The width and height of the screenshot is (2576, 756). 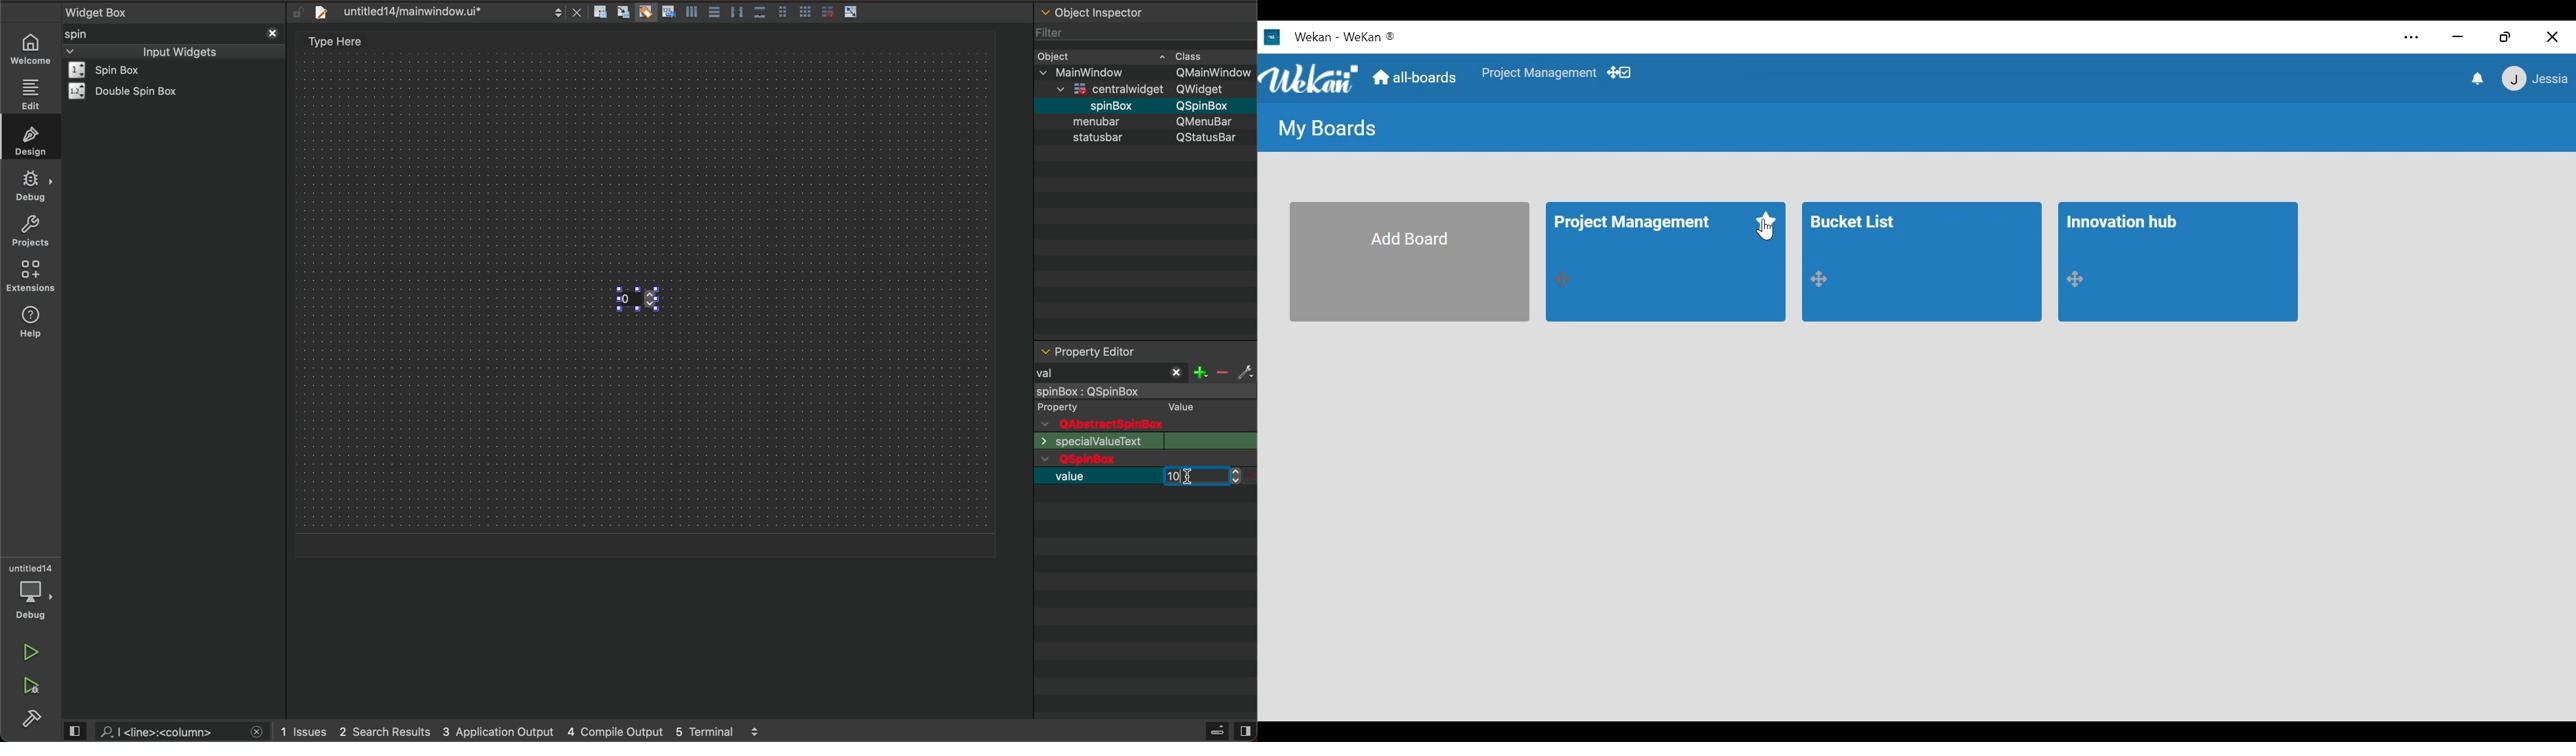 I want to click on , so click(x=1102, y=104).